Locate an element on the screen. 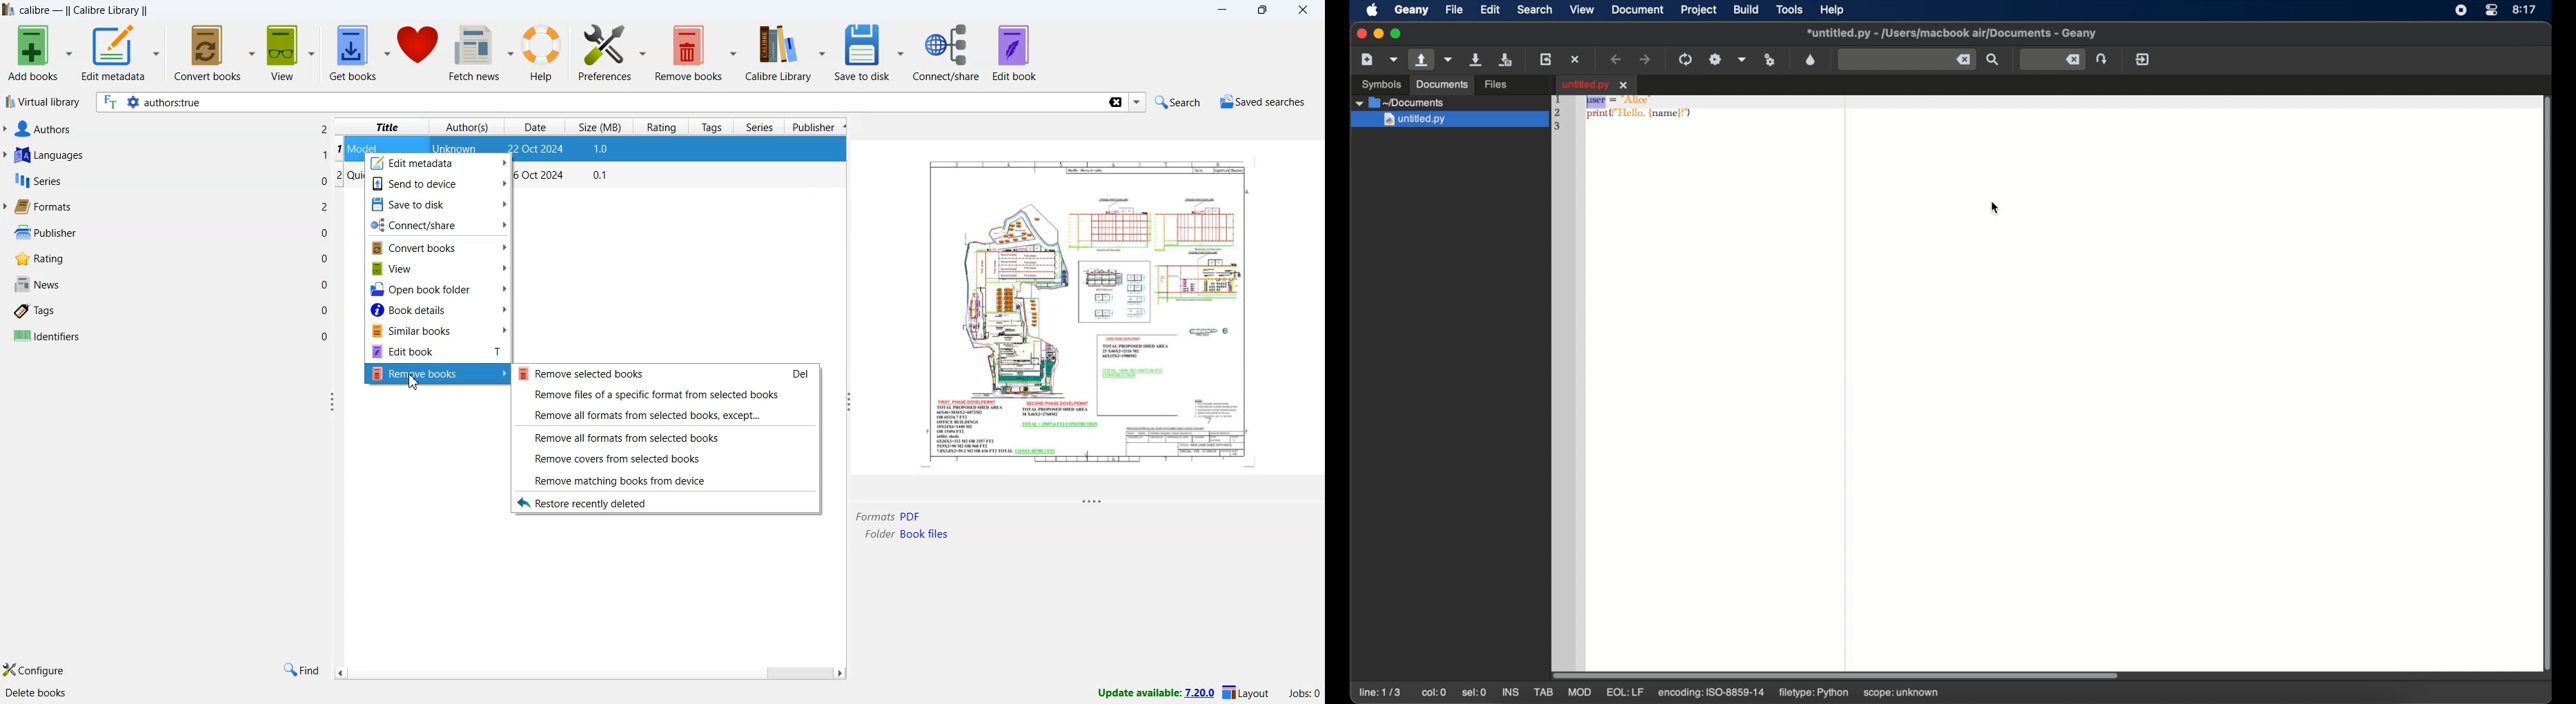 The width and height of the screenshot is (2576, 728). title is located at coordinates (387, 127).